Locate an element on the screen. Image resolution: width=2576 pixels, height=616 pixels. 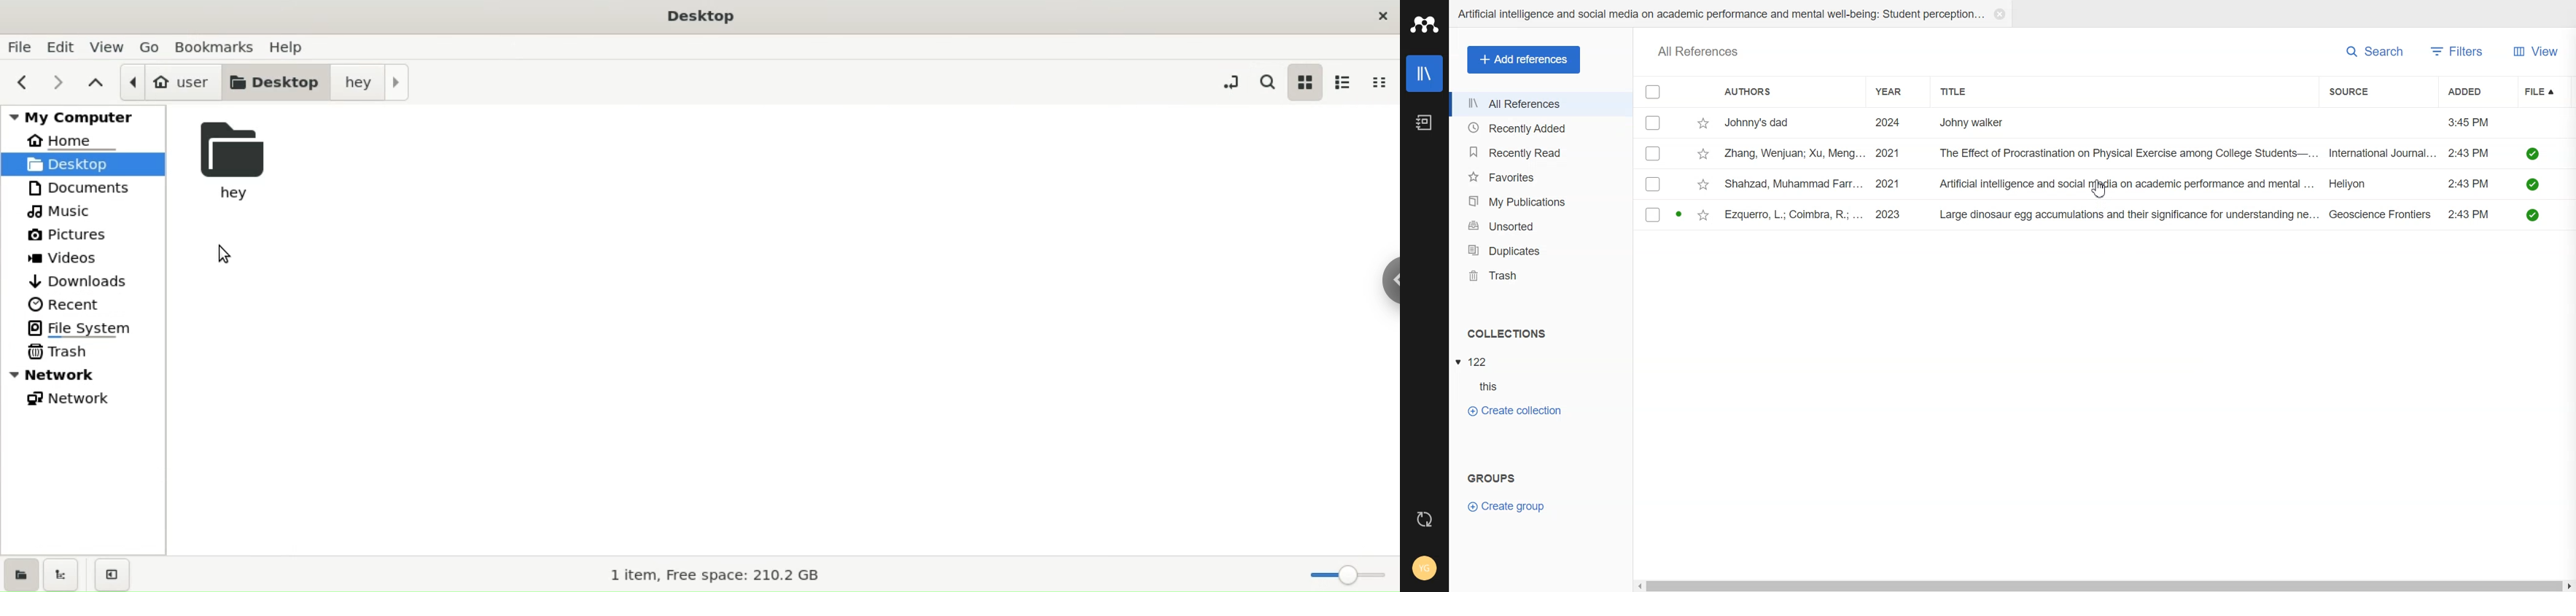
All References is located at coordinates (1541, 104).